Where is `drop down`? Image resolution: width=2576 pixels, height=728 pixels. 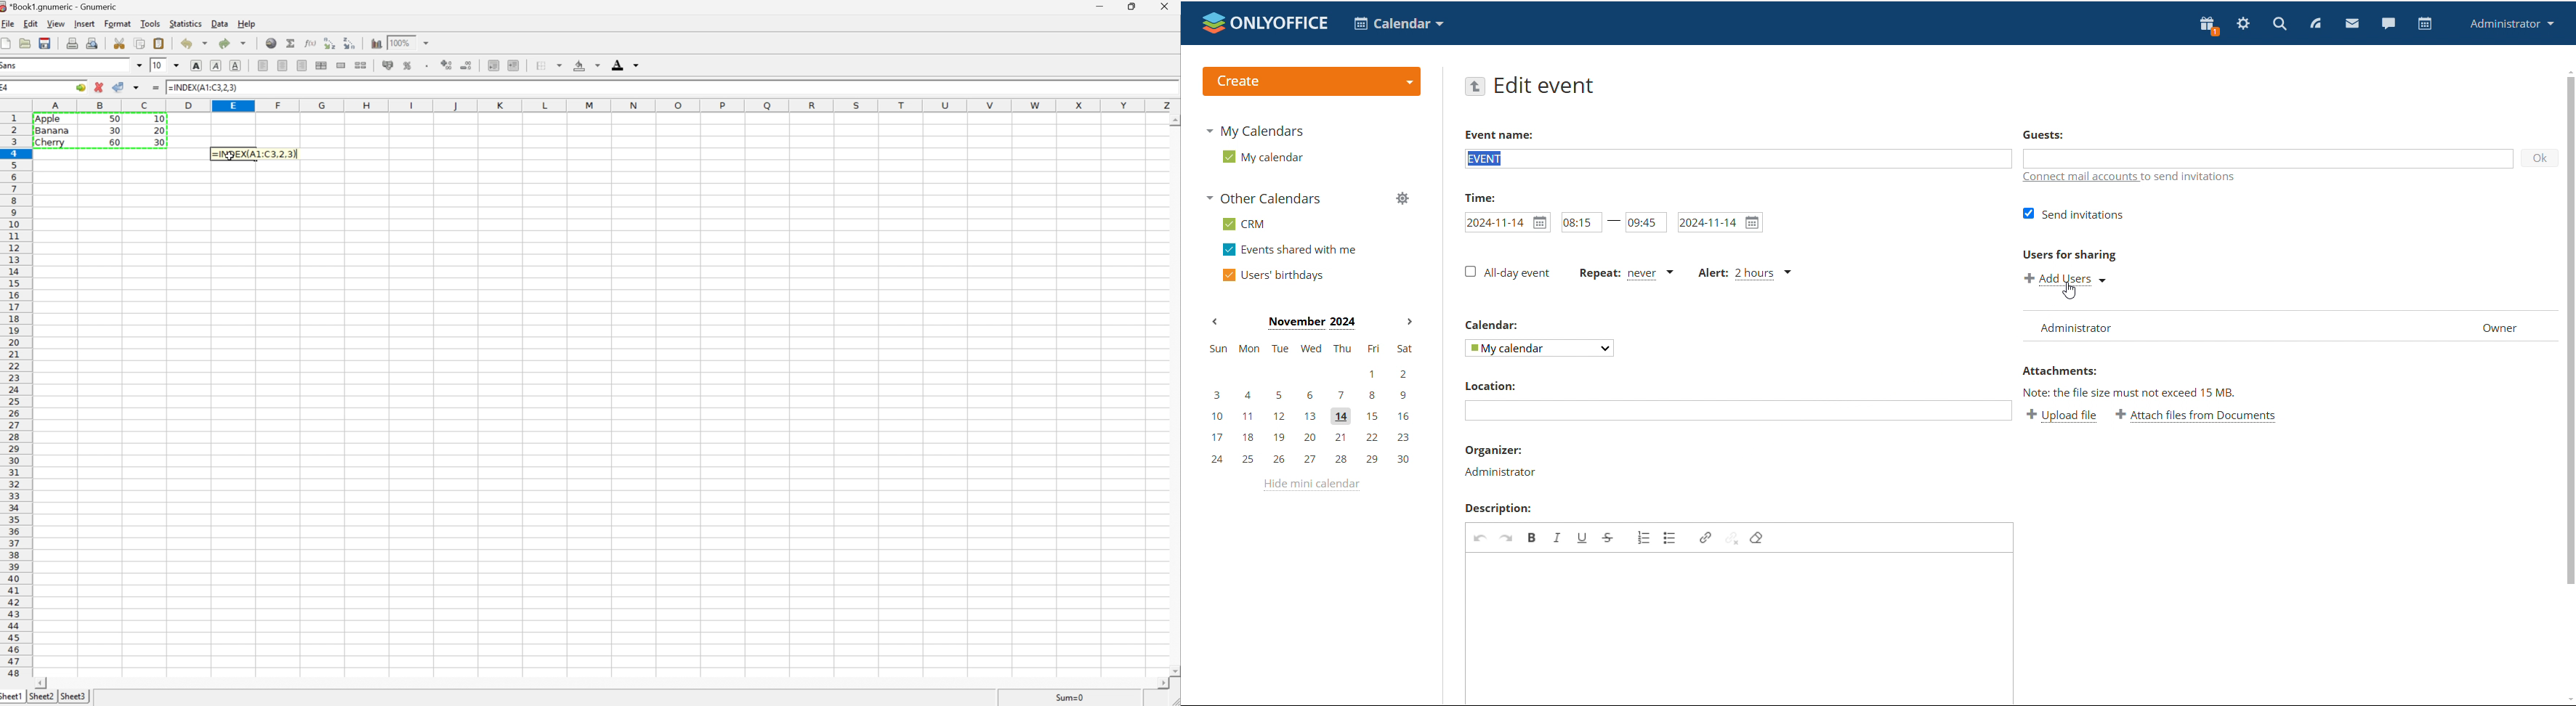 drop down is located at coordinates (175, 66).